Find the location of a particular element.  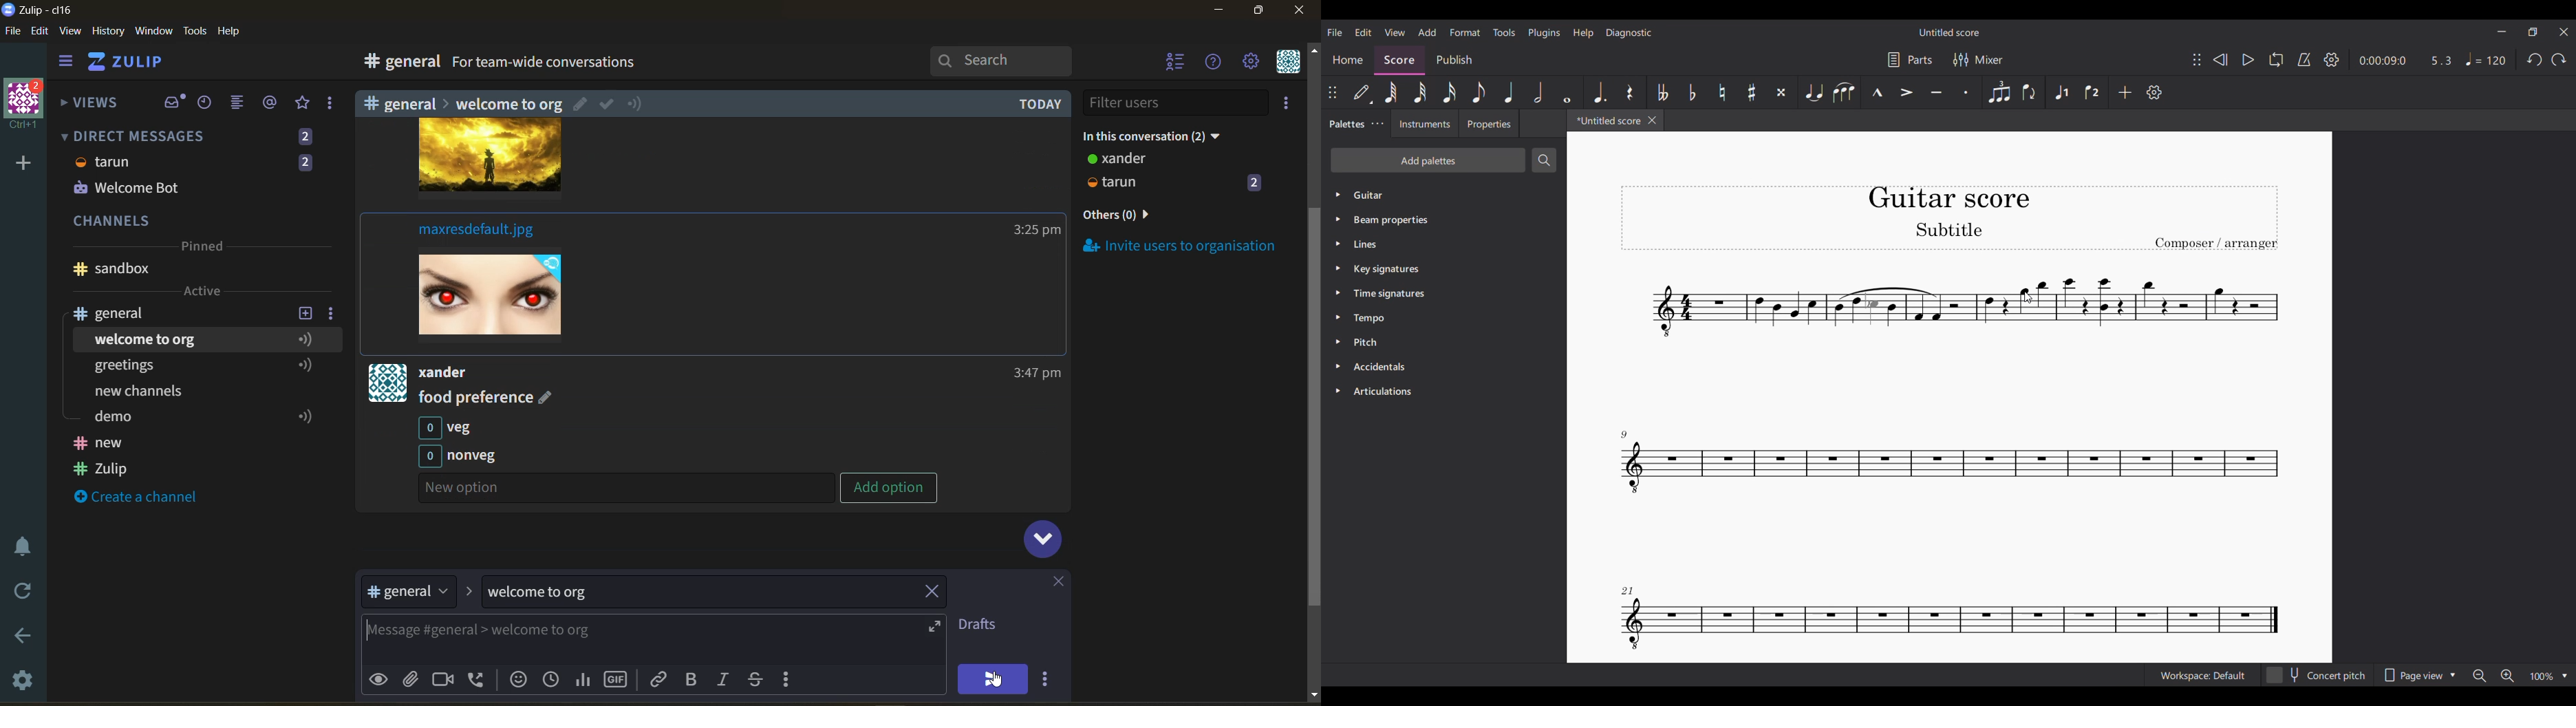

Home is located at coordinates (1347, 60).